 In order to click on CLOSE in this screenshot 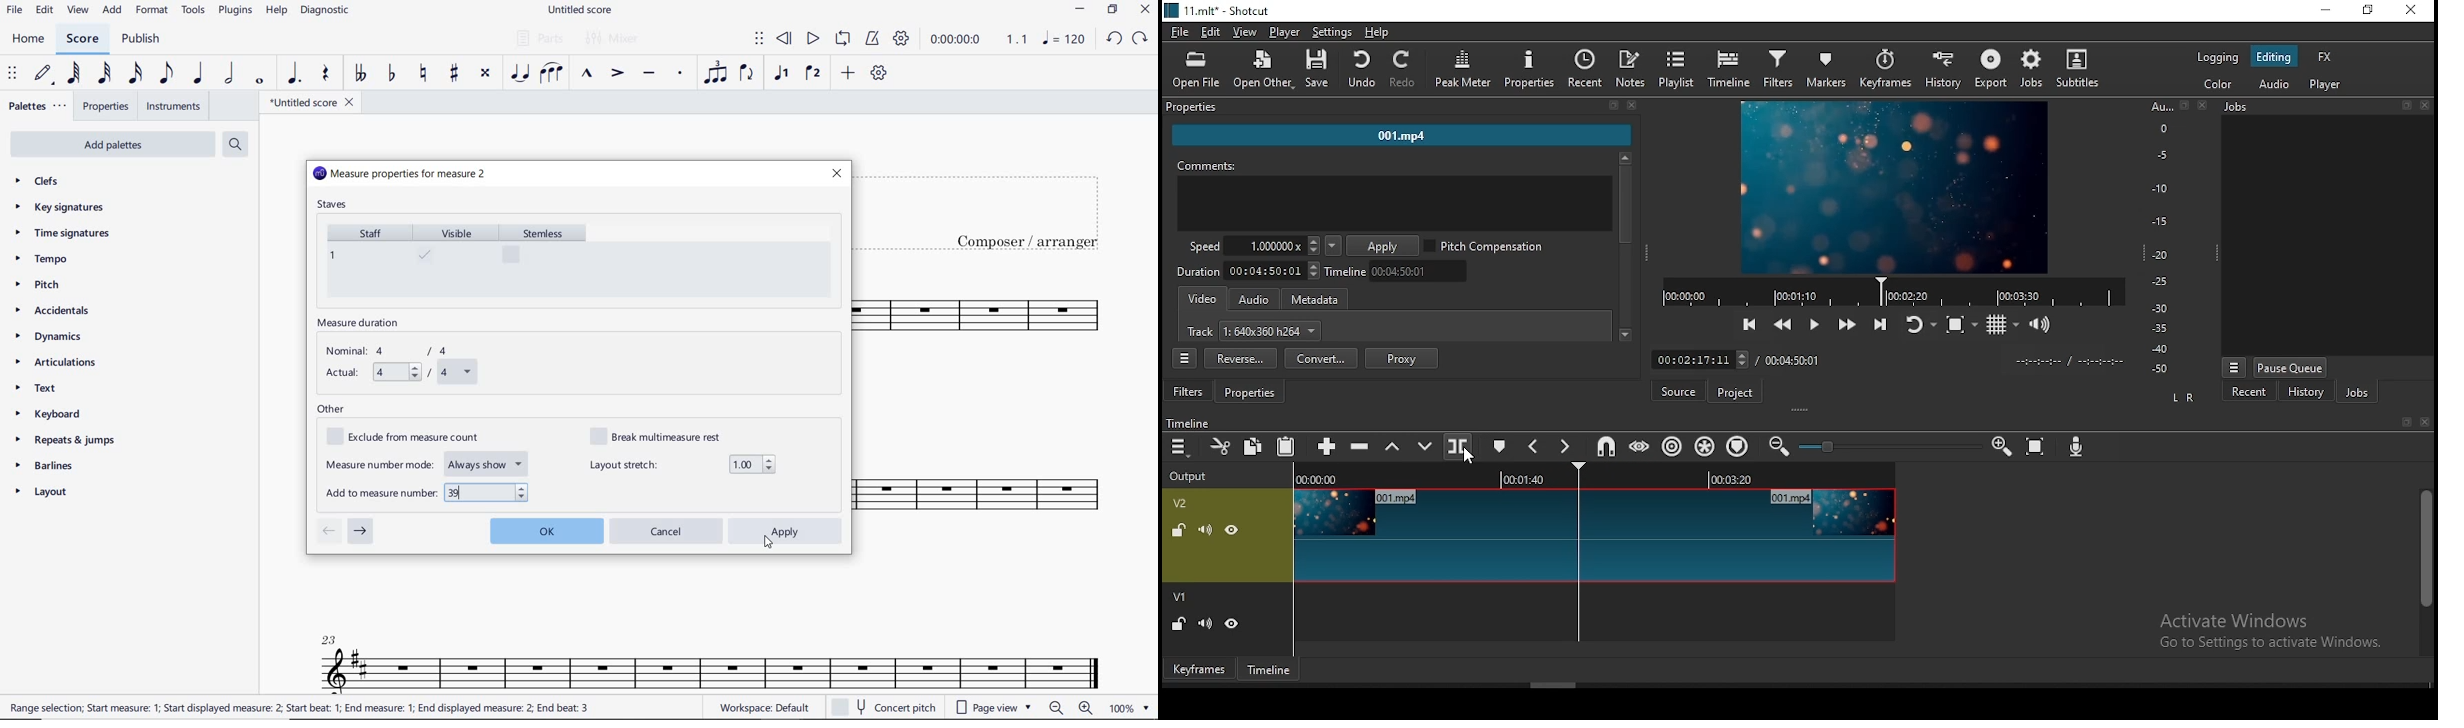, I will do `click(2423, 423)`.